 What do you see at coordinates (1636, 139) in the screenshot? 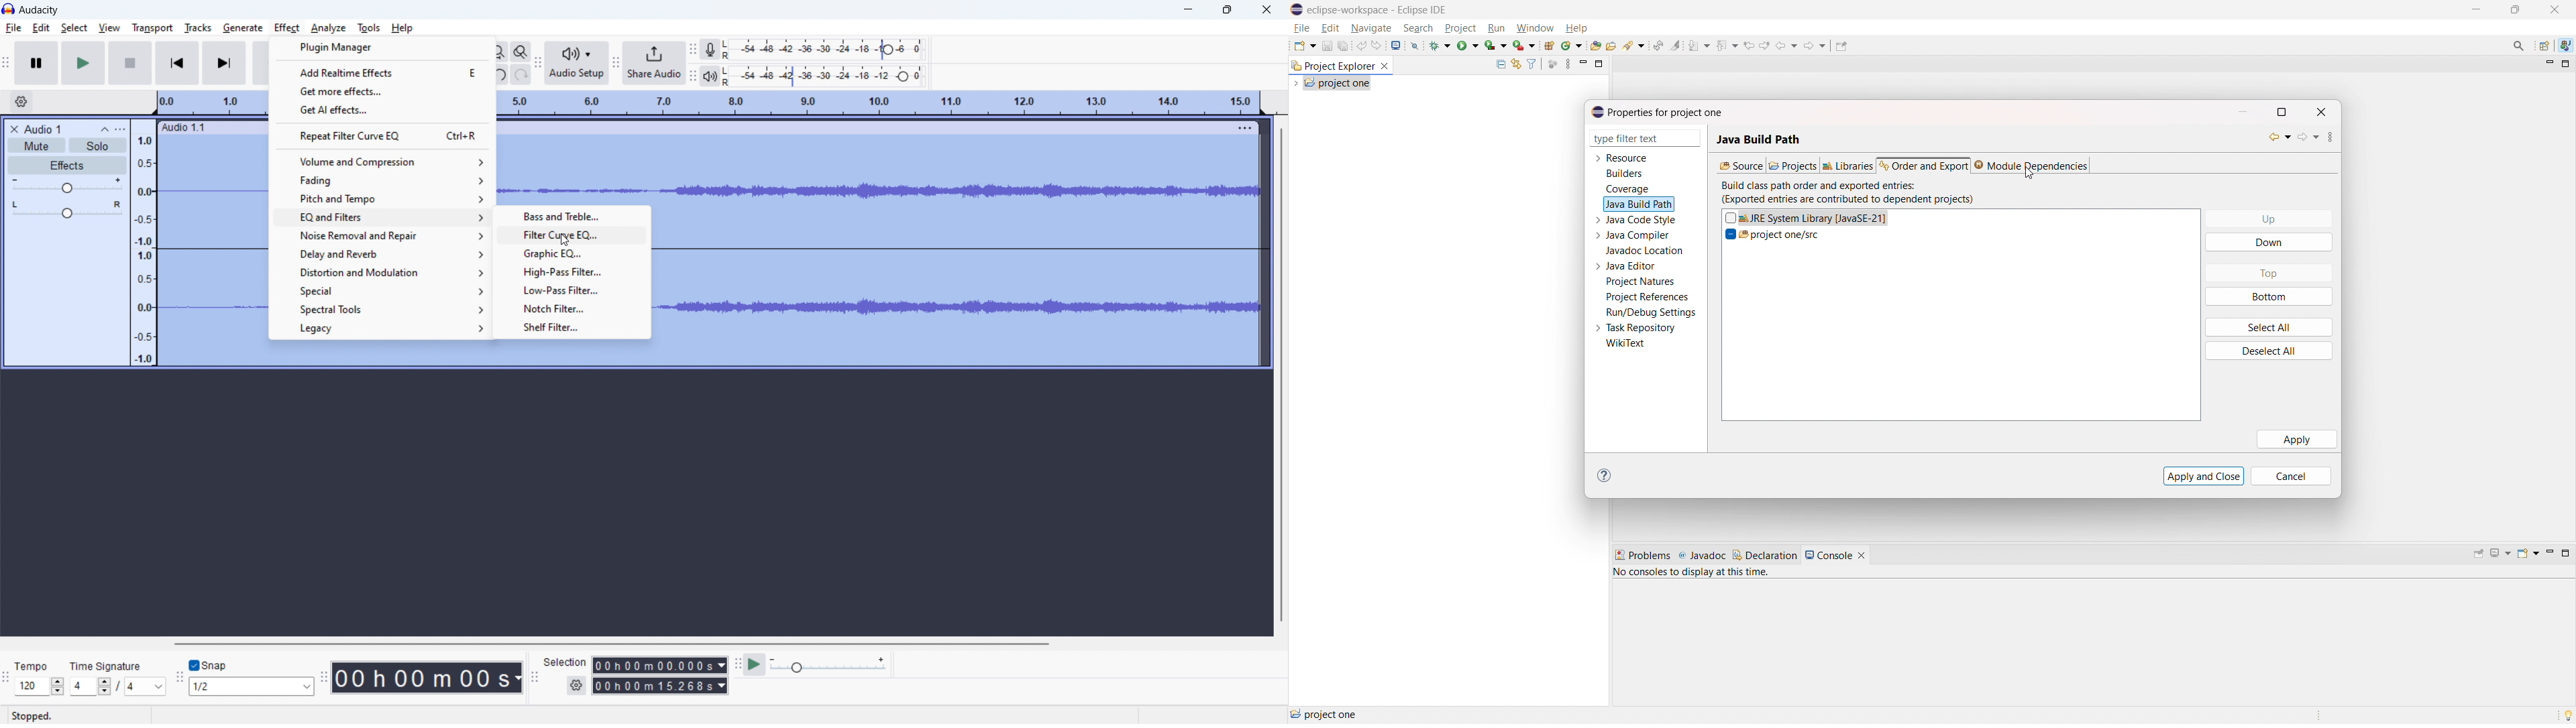
I see `type filter text` at bounding box center [1636, 139].